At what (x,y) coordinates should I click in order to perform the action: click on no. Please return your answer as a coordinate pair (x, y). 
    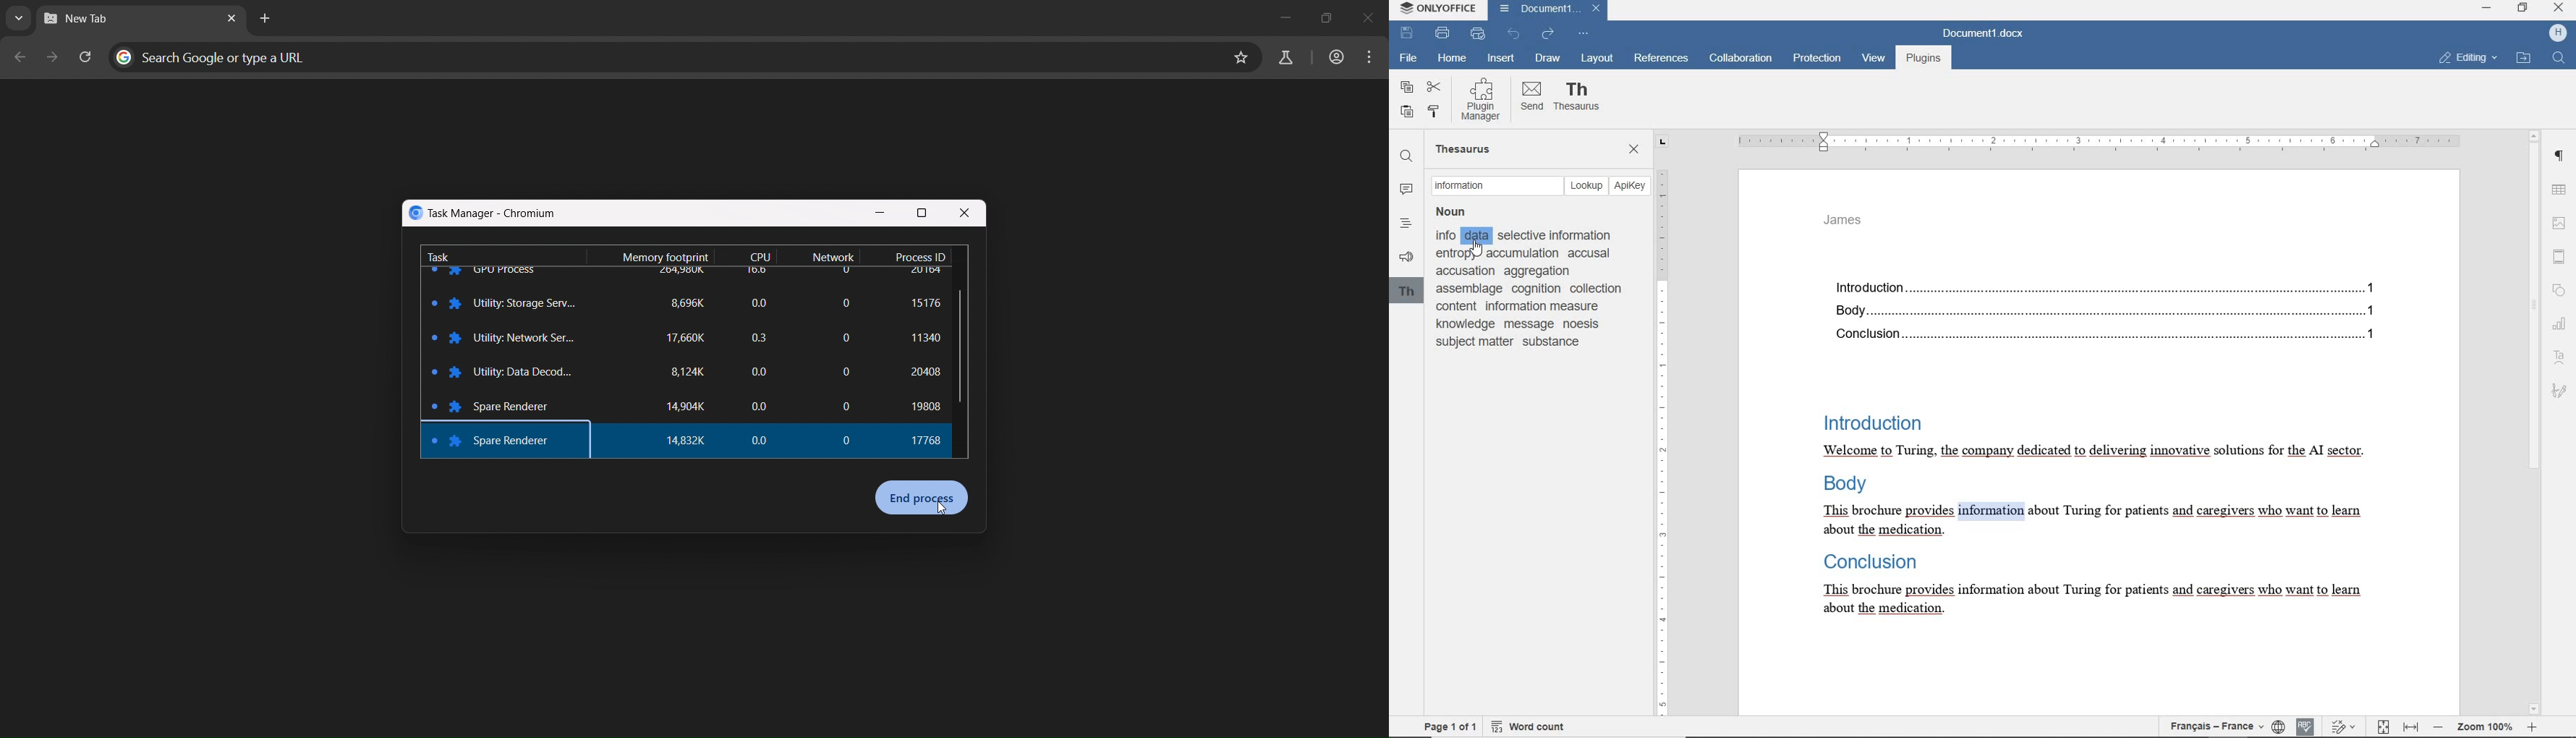
    Looking at the image, I should click on (762, 300).